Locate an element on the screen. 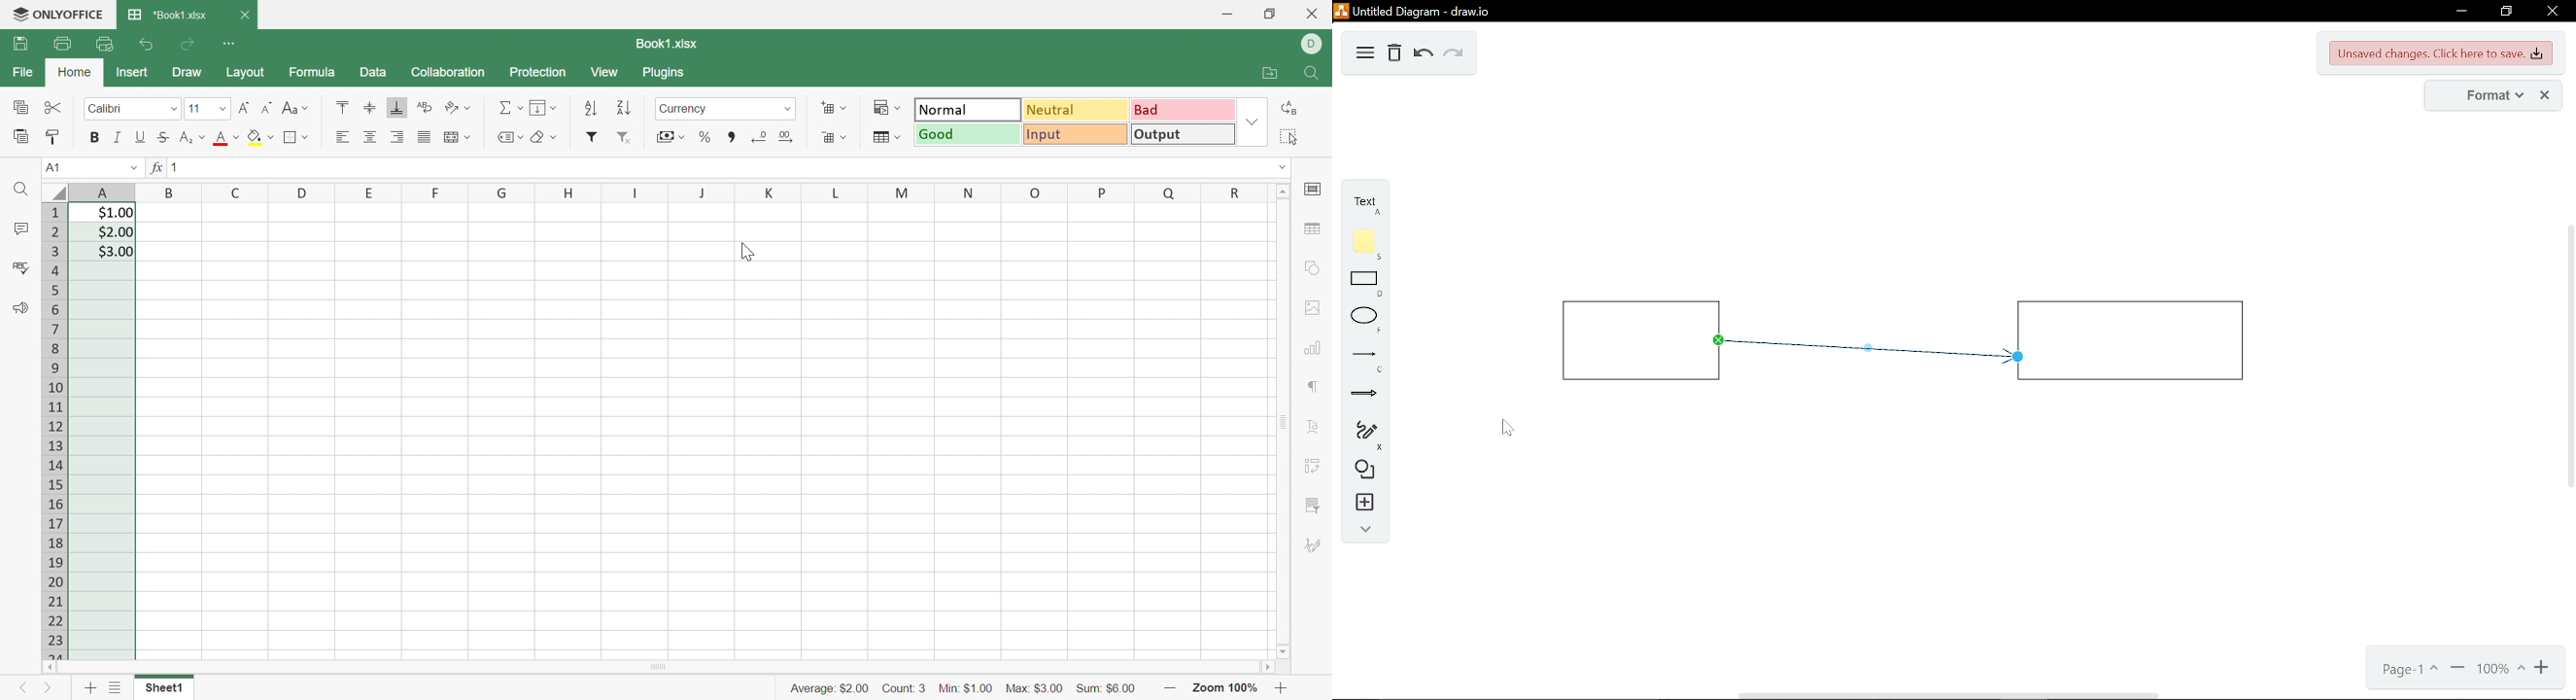 This screenshot has width=2576, height=700. Save is located at coordinates (20, 42).